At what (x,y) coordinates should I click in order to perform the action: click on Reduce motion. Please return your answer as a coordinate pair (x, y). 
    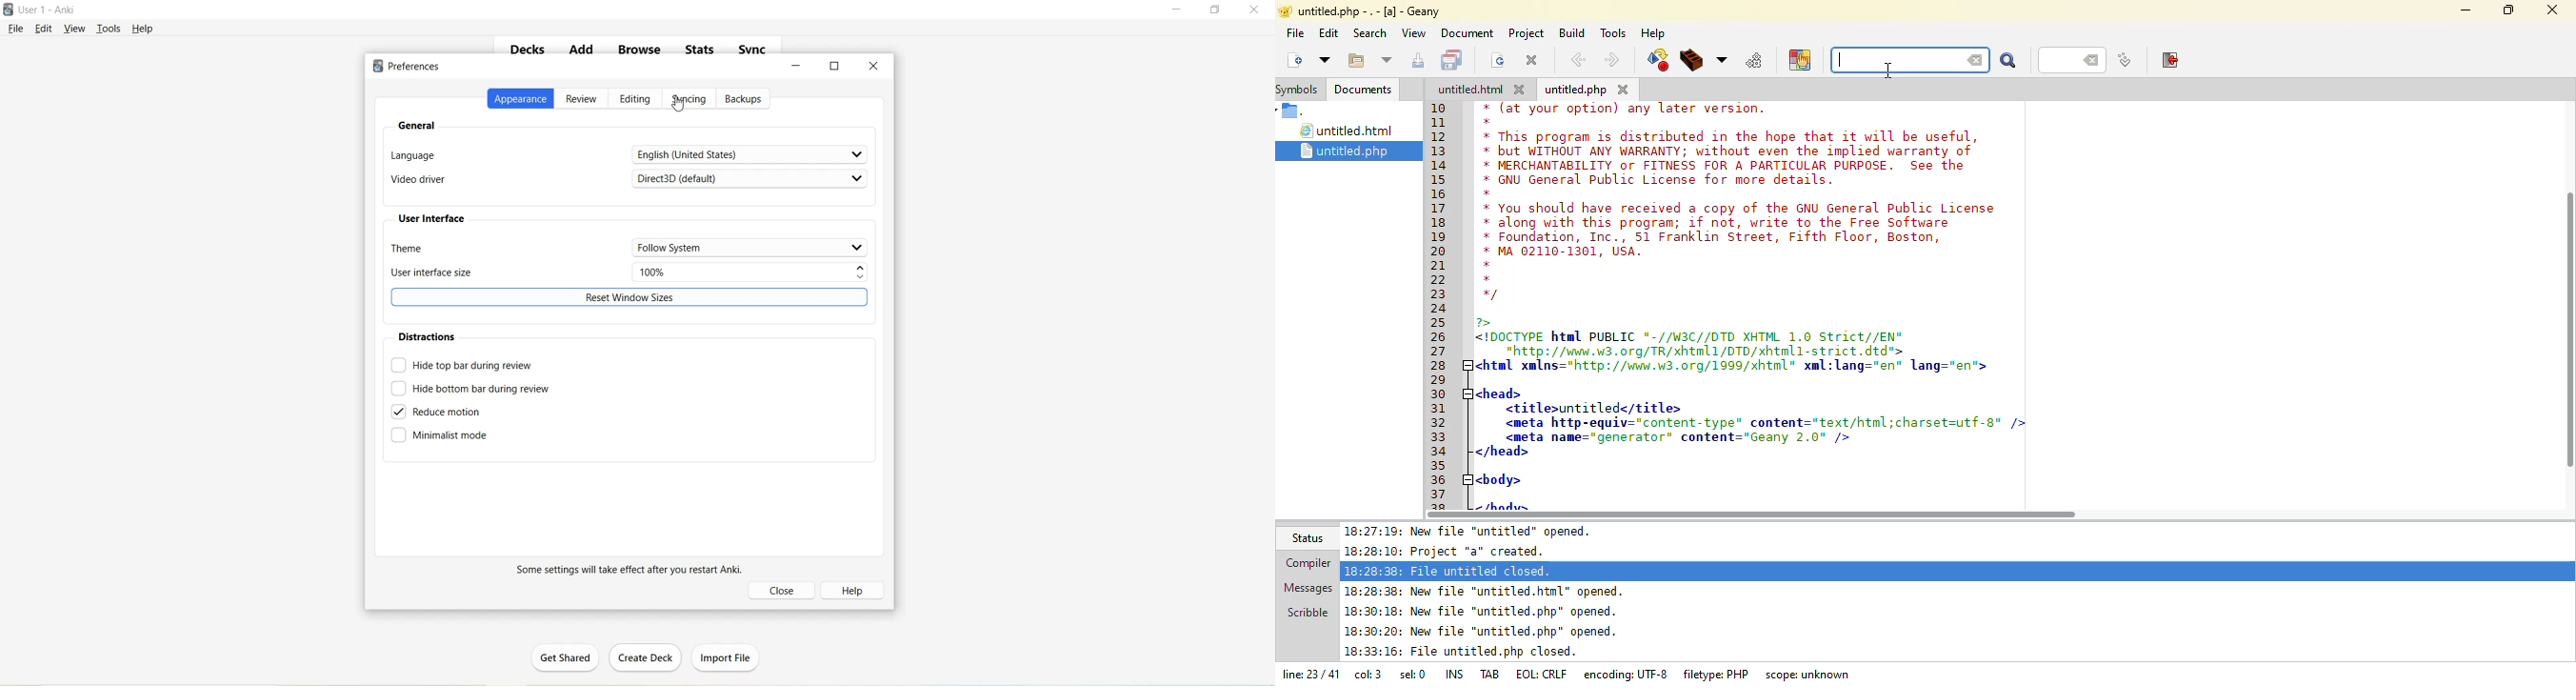
    Looking at the image, I should click on (440, 412).